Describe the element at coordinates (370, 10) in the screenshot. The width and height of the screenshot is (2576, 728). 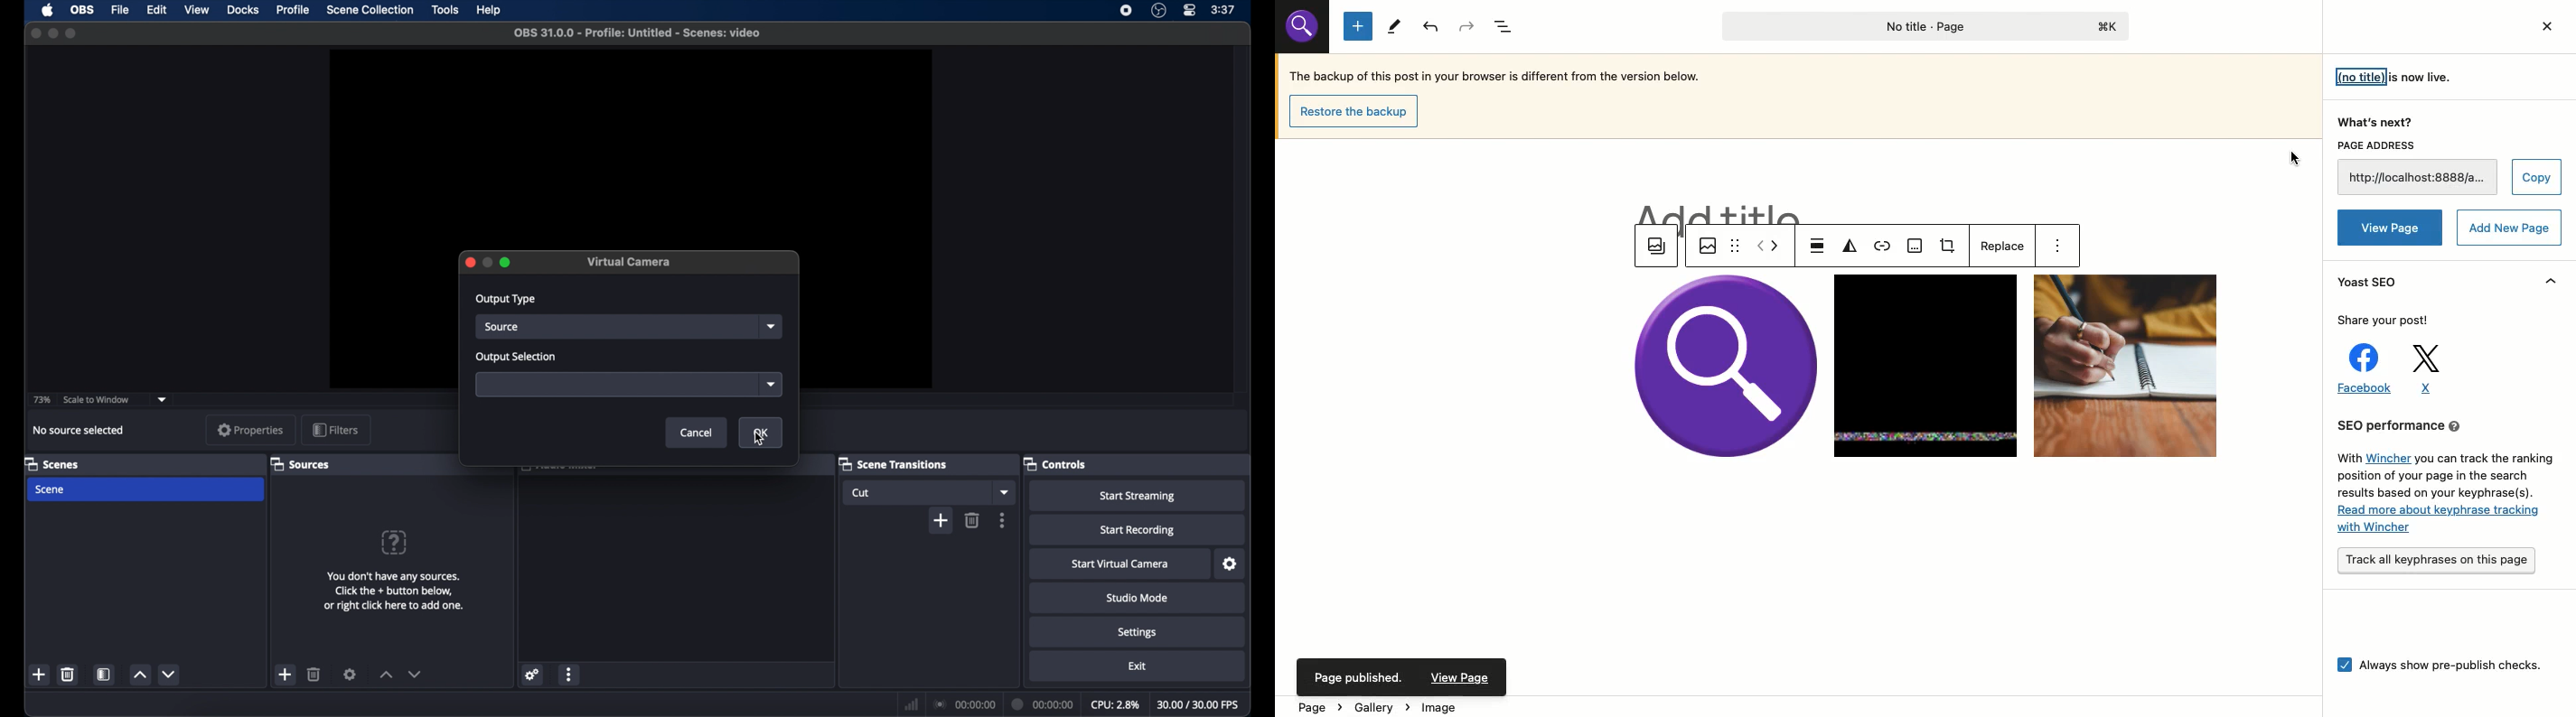
I see `scene collection` at that location.